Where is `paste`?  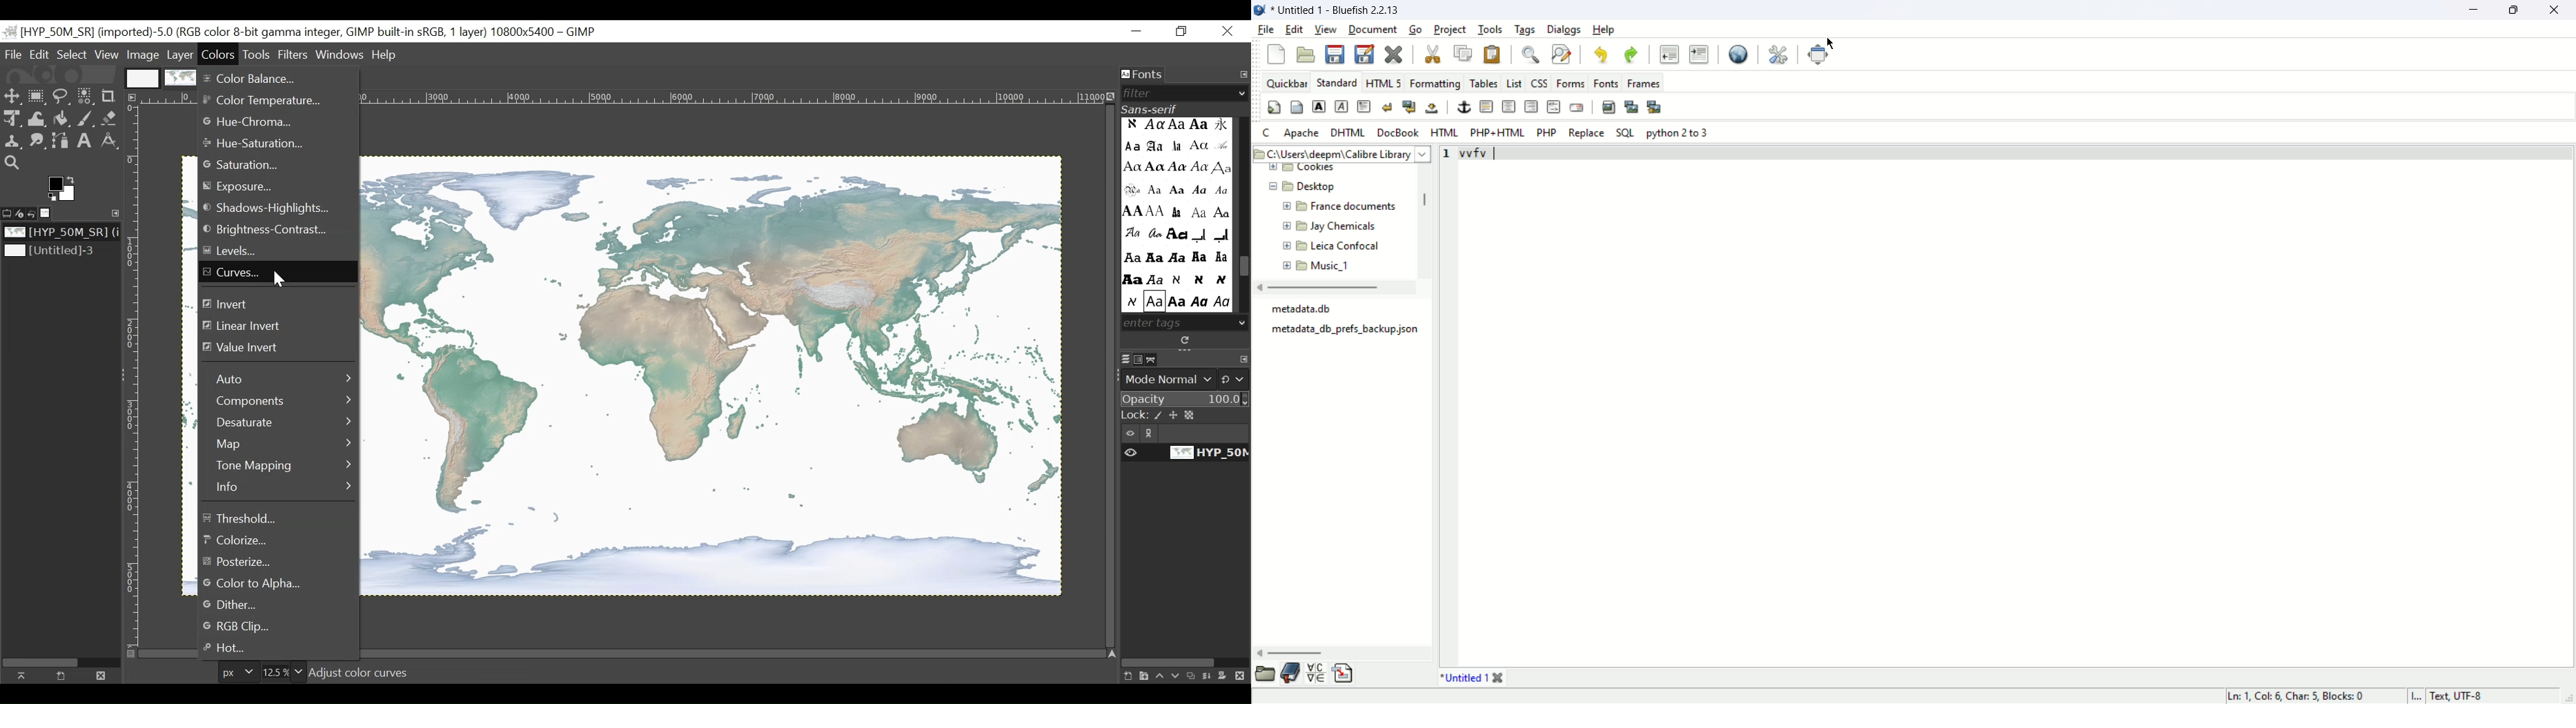 paste is located at coordinates (1495, 54).